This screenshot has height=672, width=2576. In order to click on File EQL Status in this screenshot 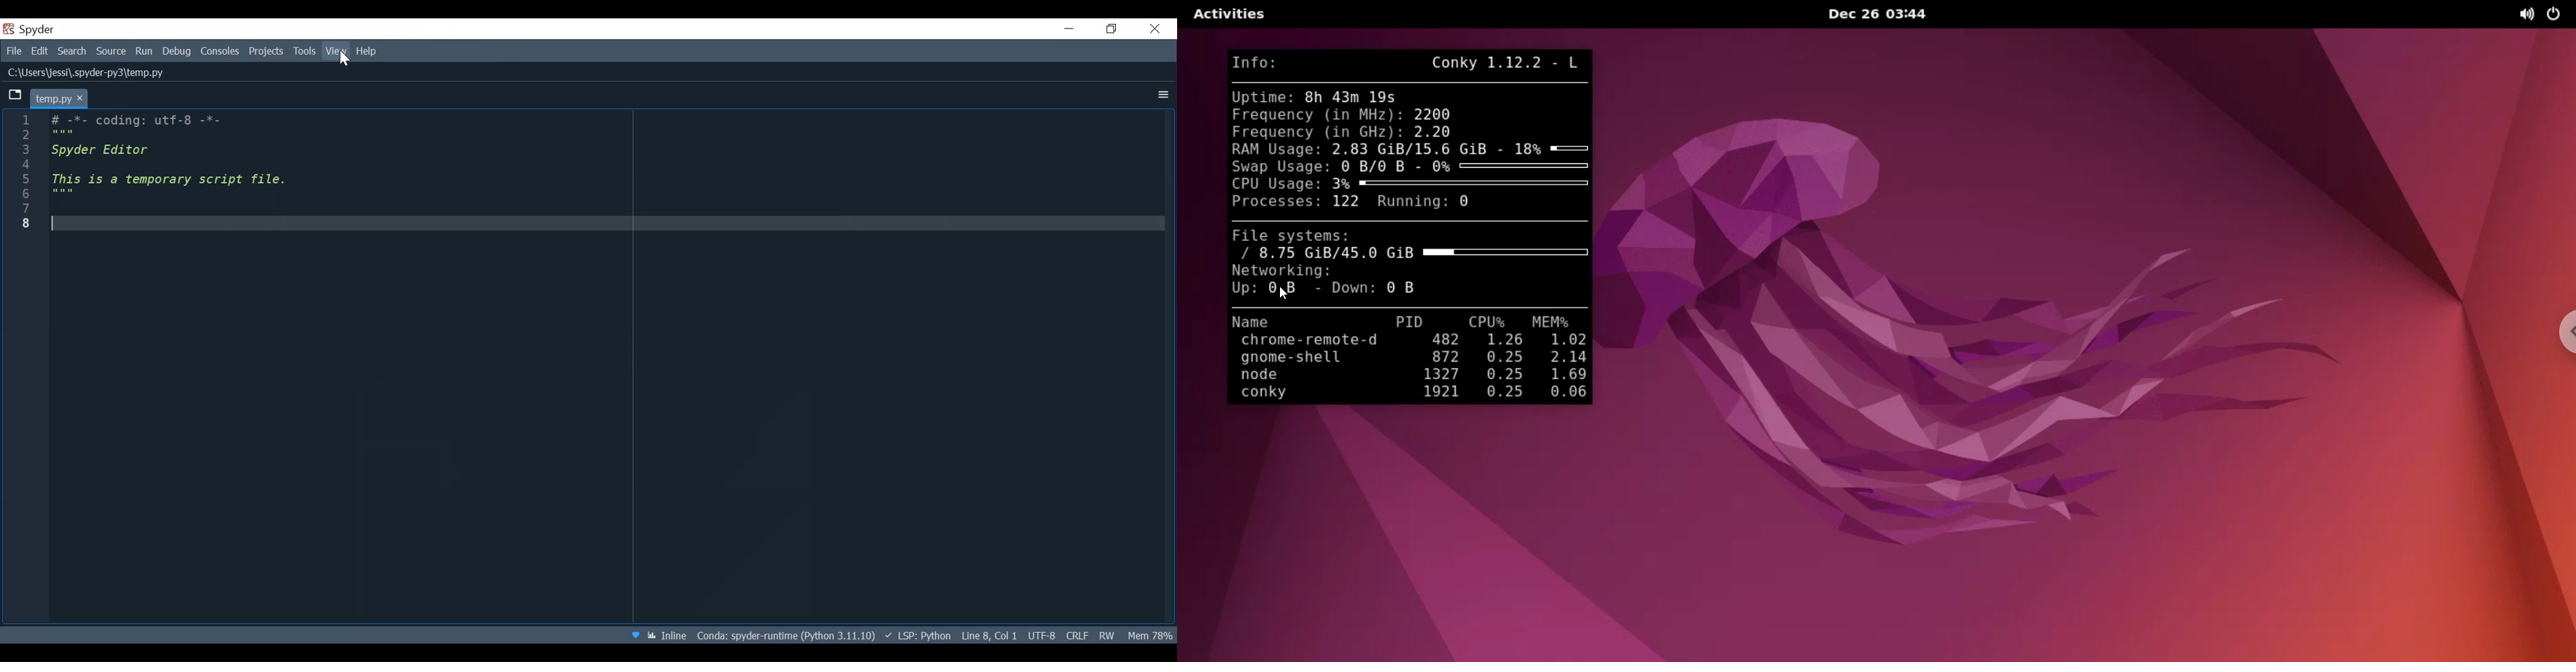, I will do `click(1077, 635)`.